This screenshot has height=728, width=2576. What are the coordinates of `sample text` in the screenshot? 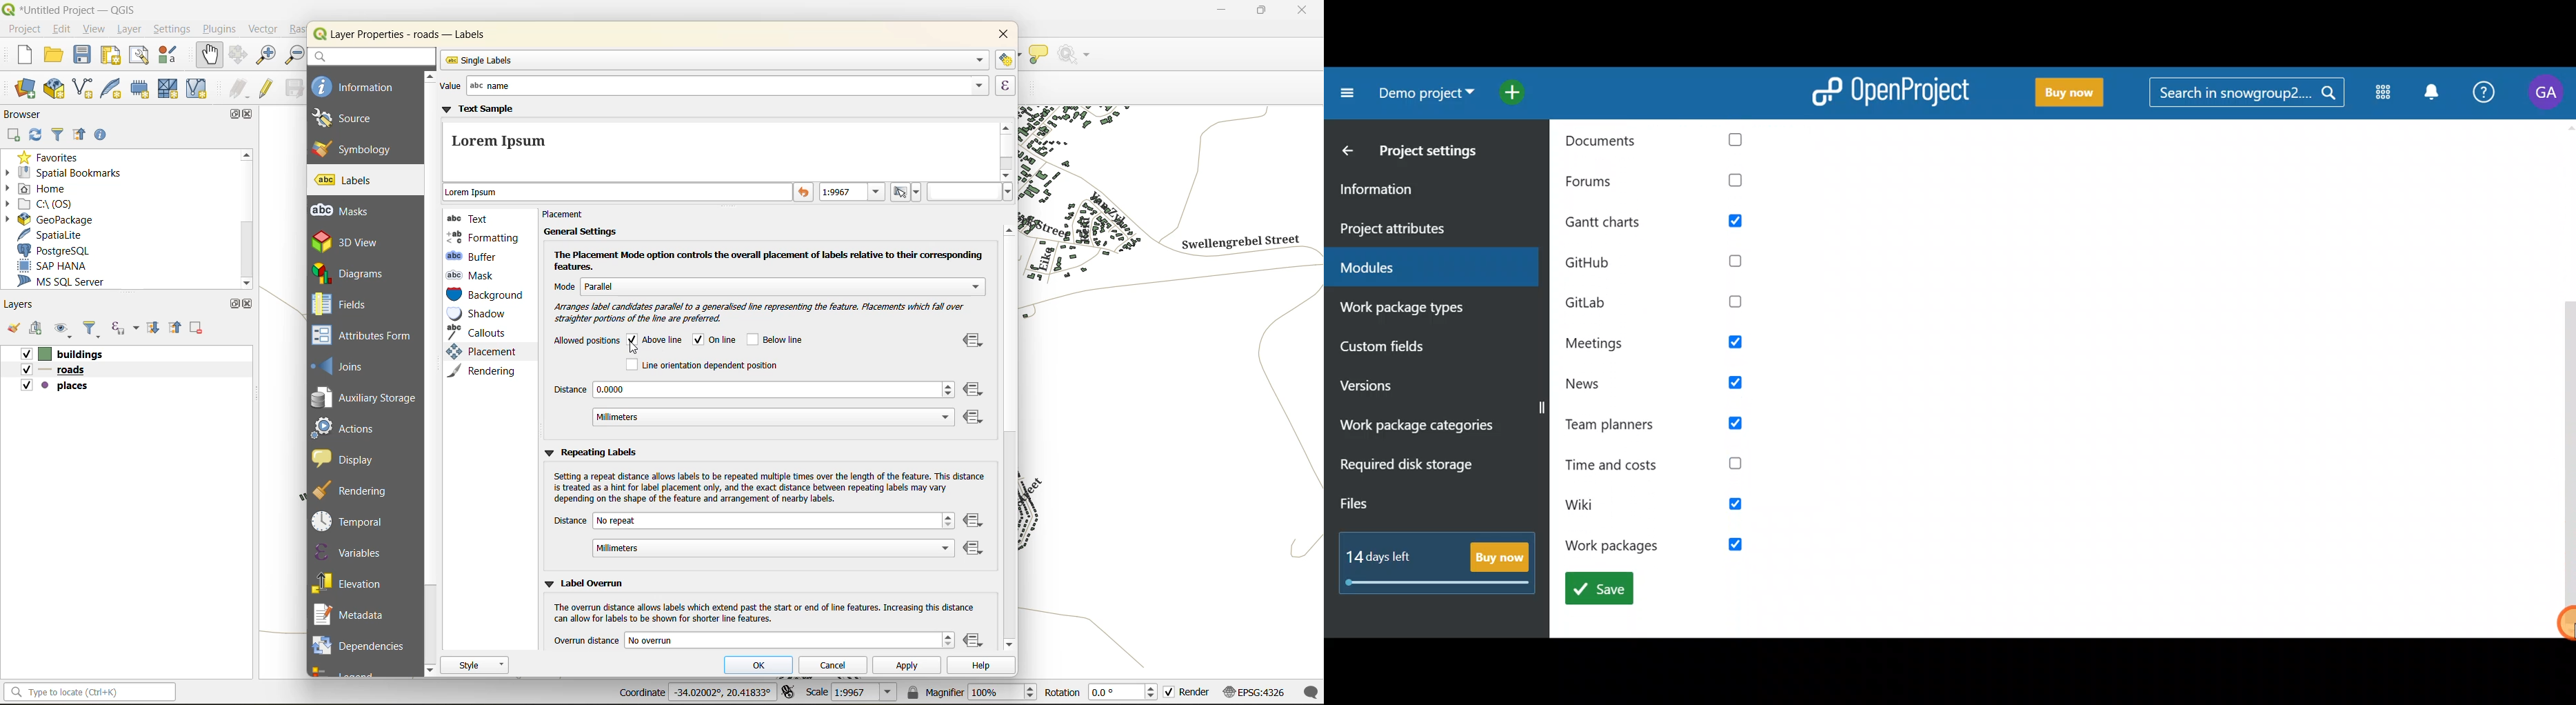 It's located at (618, 193).